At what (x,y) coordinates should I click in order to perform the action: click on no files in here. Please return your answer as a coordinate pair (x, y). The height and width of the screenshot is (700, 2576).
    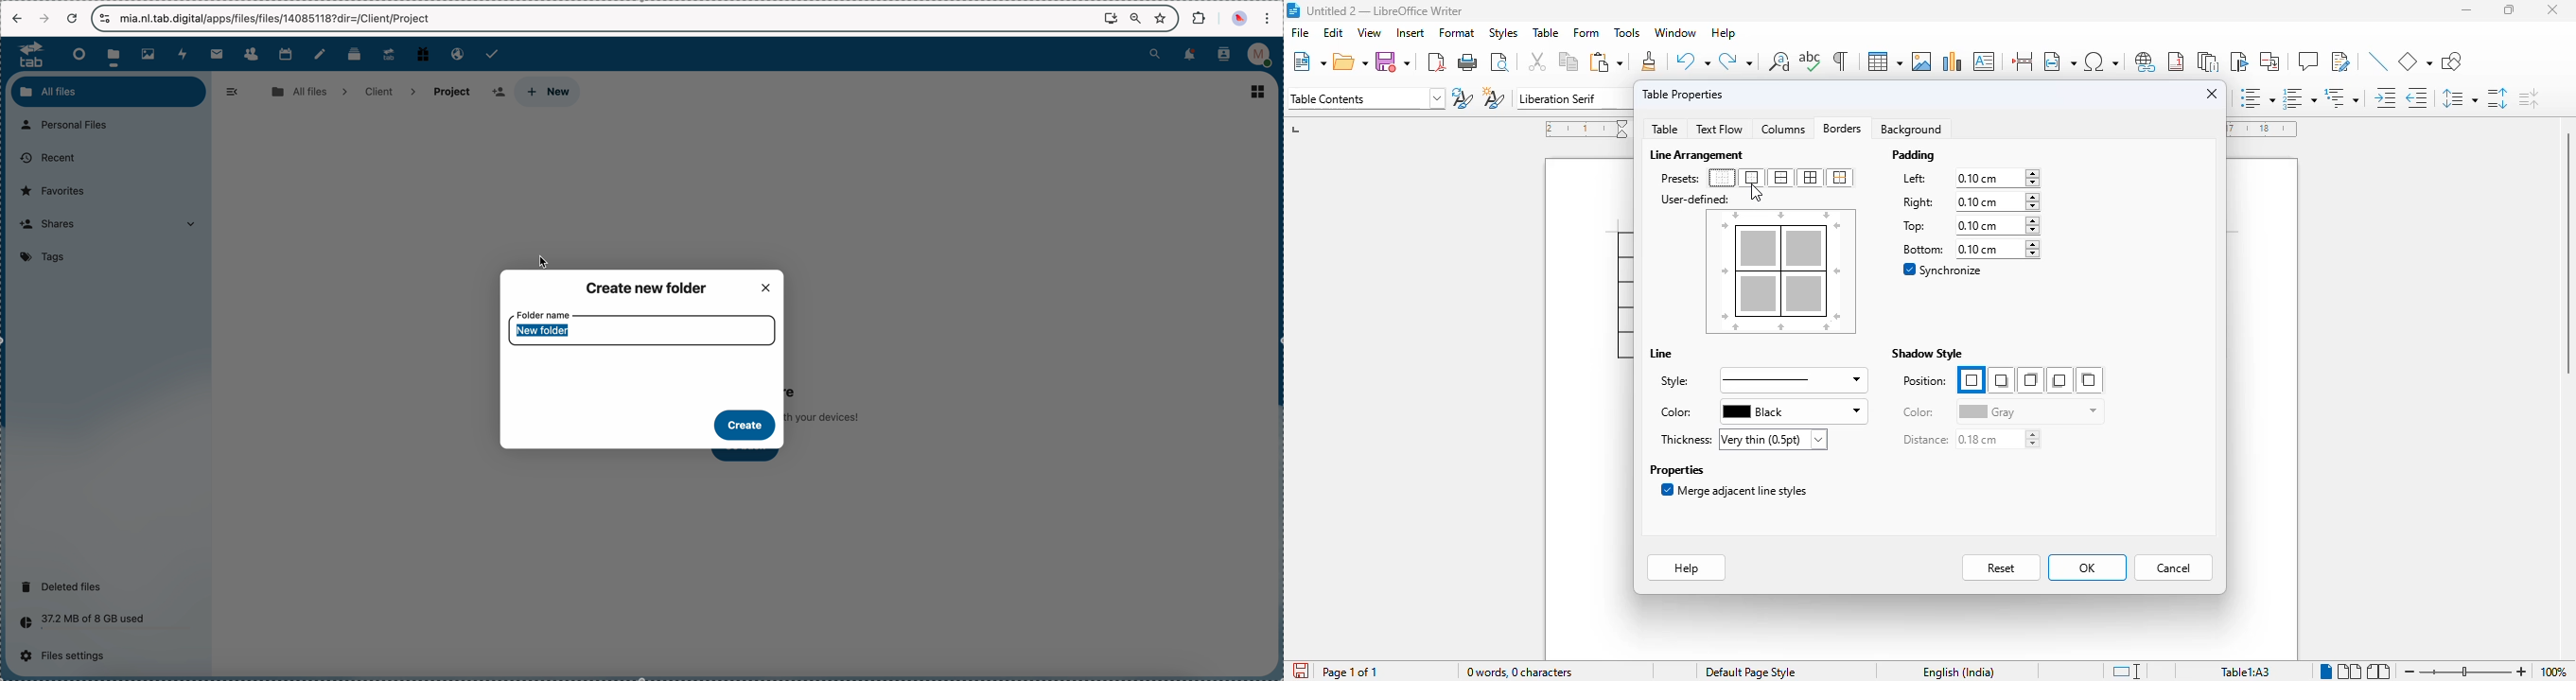
    Looking at the image, I should click on (830, 401).